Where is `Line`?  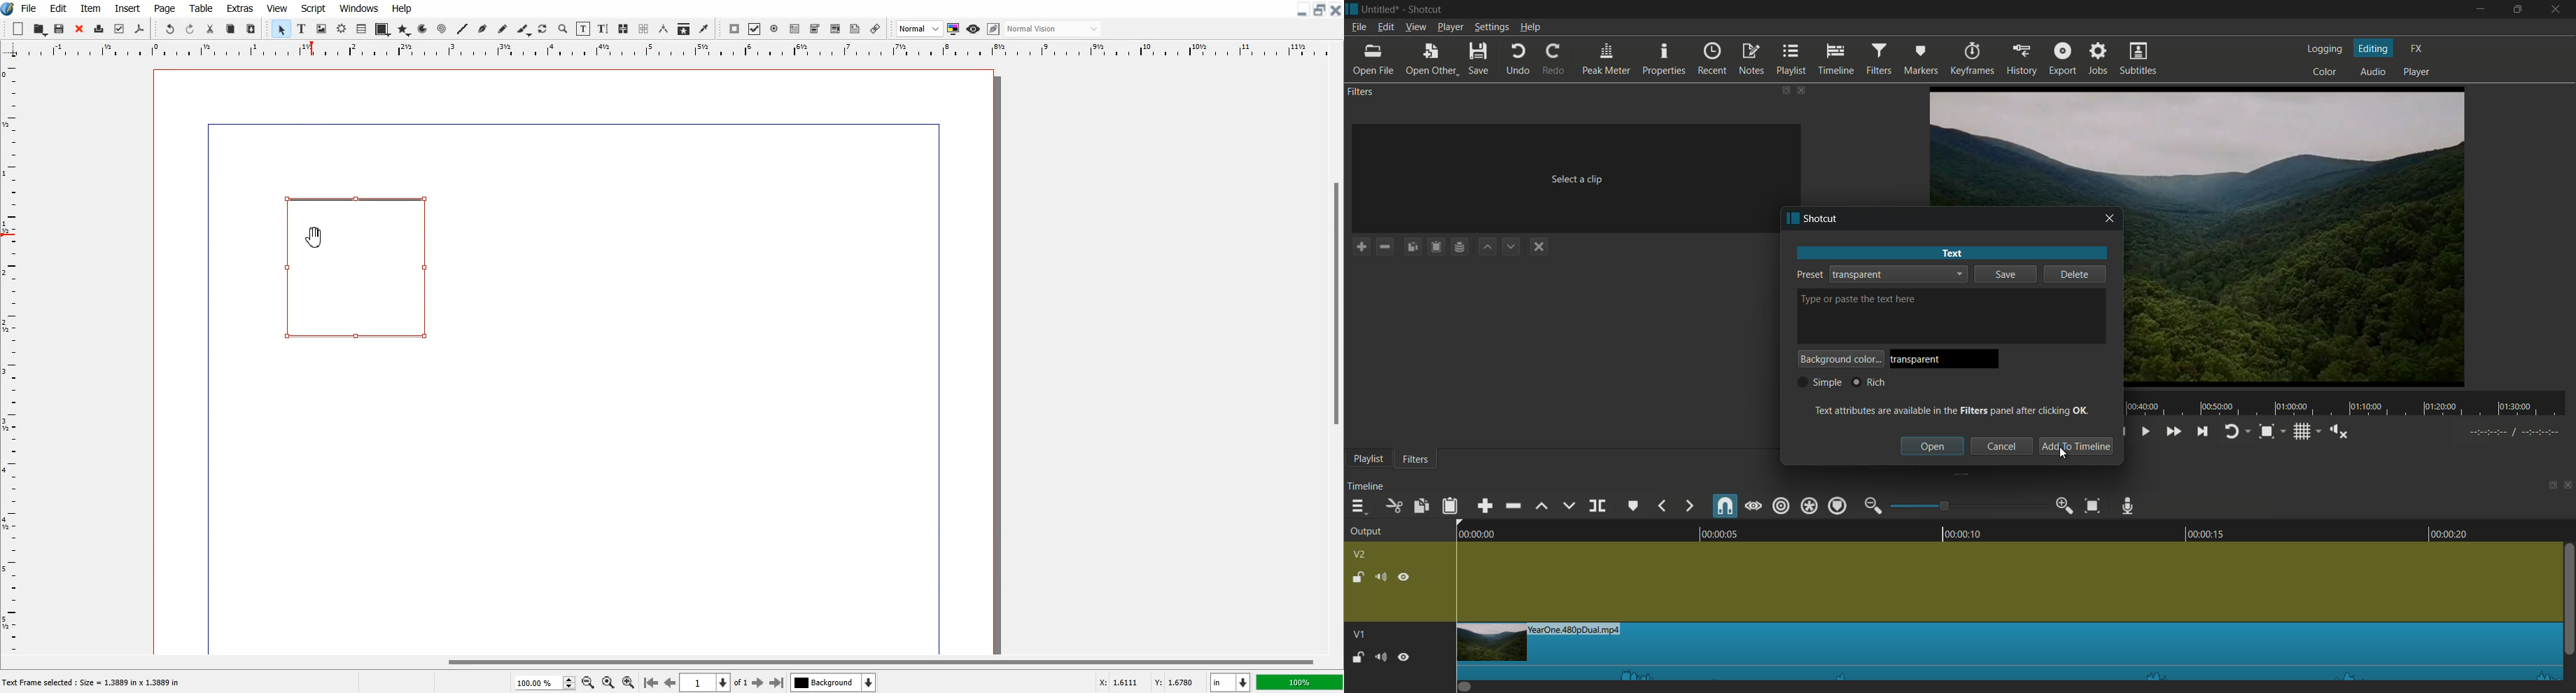 Line is located at coordinates (462, 29).